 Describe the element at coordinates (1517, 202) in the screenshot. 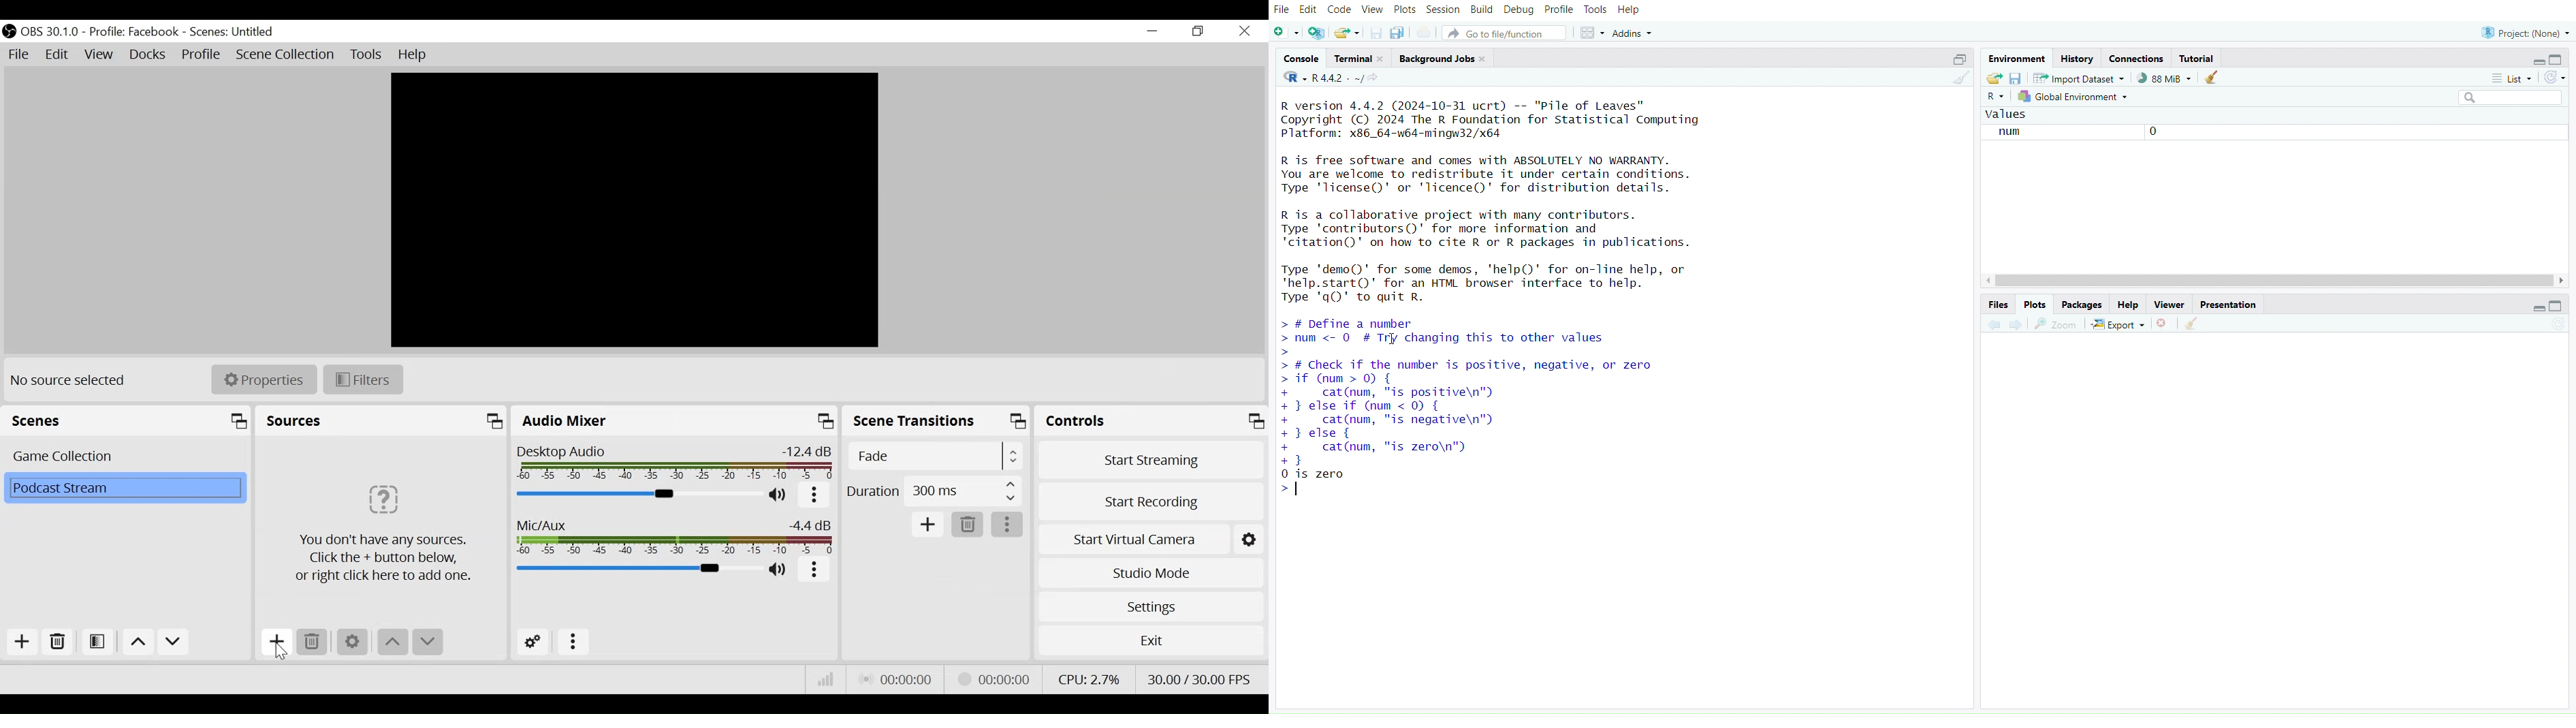

I see `R version 4.4.2 (2024-10-31 ucrt) -- "Pile of Leaves"
Copyright (C) 2024 The R Foundation for Statistical Computing
Platform: x86_64-w64-mingw32/x64

R is free software and comes with ABSOLUTELY NO WARRANTY.
You are welcome to redistribute it under certain conditions.
Type 'license()' or 'licence()' for distribution details.

R is a collaborative project with many contributors.

Type 'contributors()' for more information and

"citation()' on how to cite R or R packages in publications.
Type 'demo()' for some demos, 'help()' for on-line help, or
'help.start()' for an HTML browser interface to help.

Type 'qQ)' to quit R.

>` at that location.